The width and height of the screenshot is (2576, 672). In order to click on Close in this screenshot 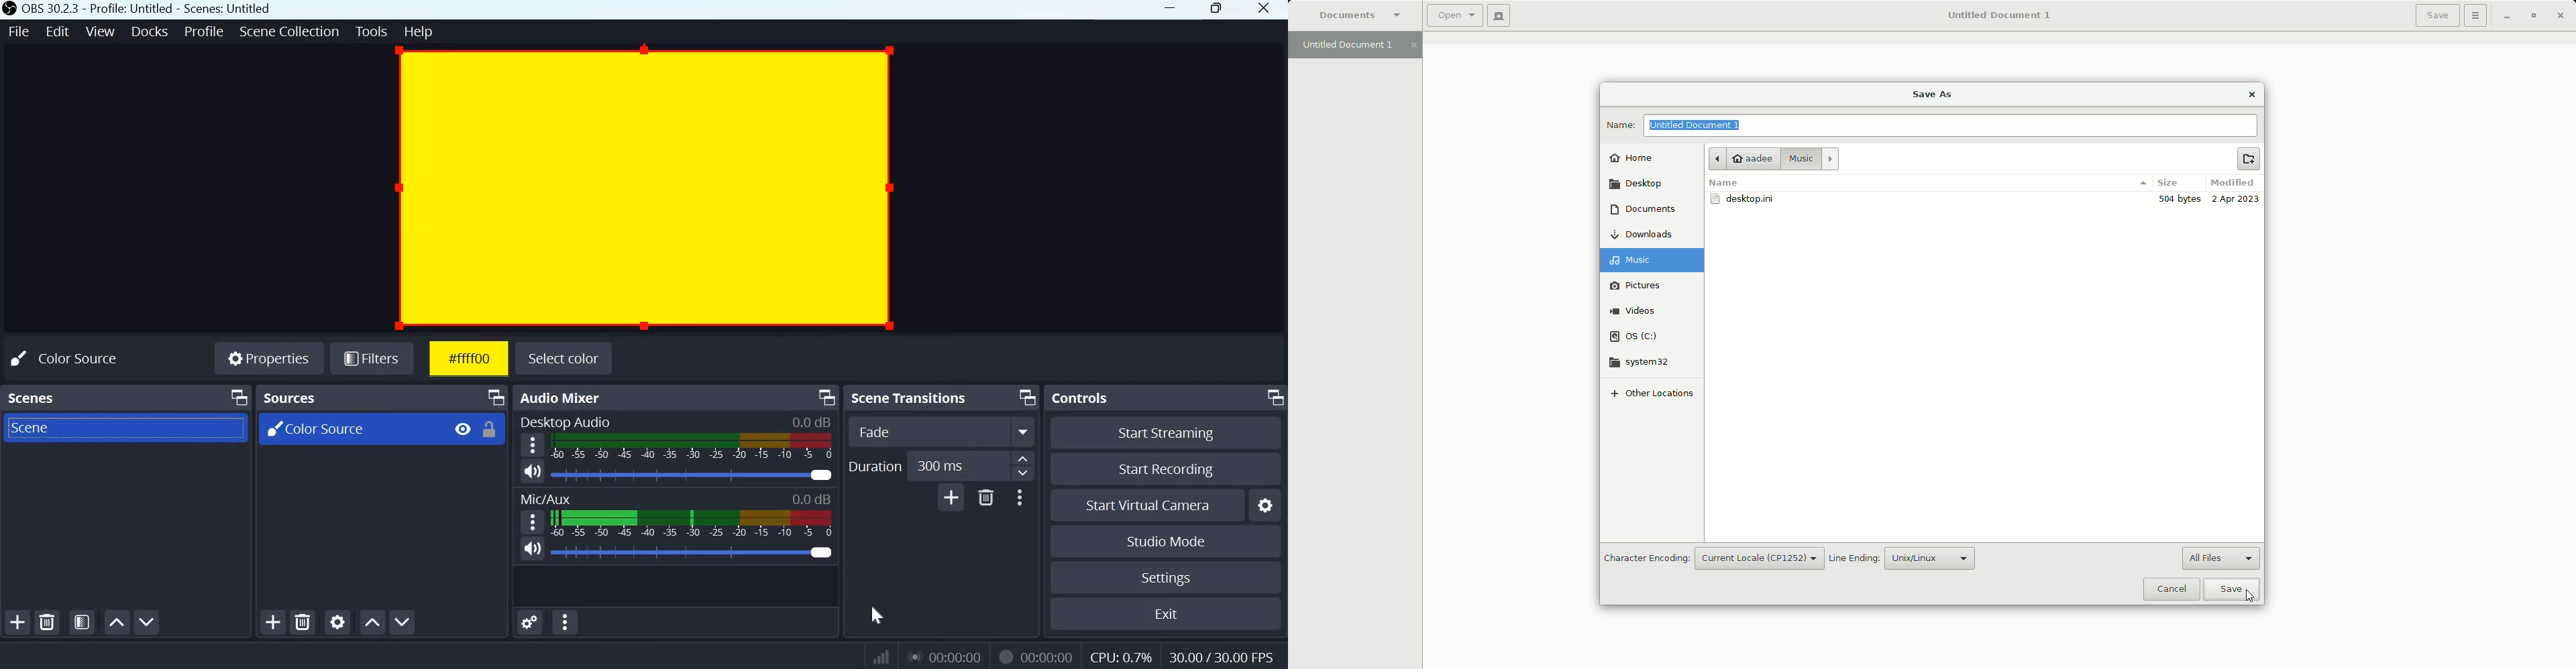, I will do `click(2253, 93)`.